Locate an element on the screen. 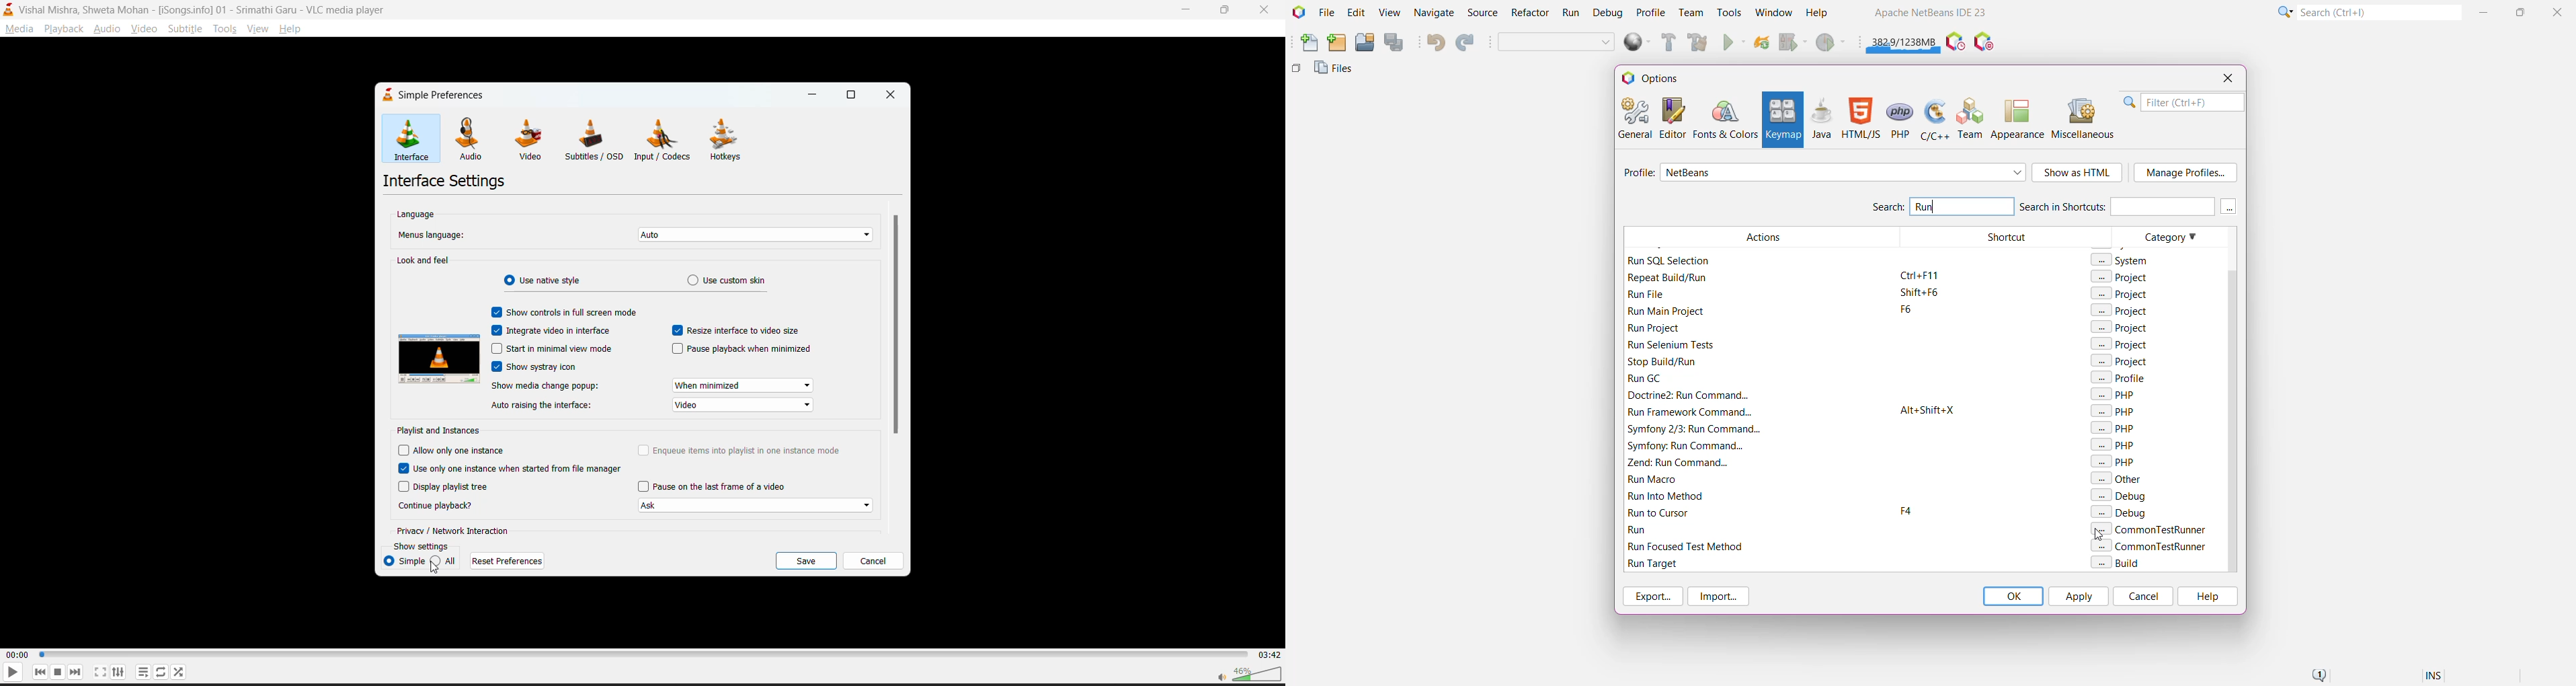  Vertical Scroll Bar is located at coordinates (2230, 399).